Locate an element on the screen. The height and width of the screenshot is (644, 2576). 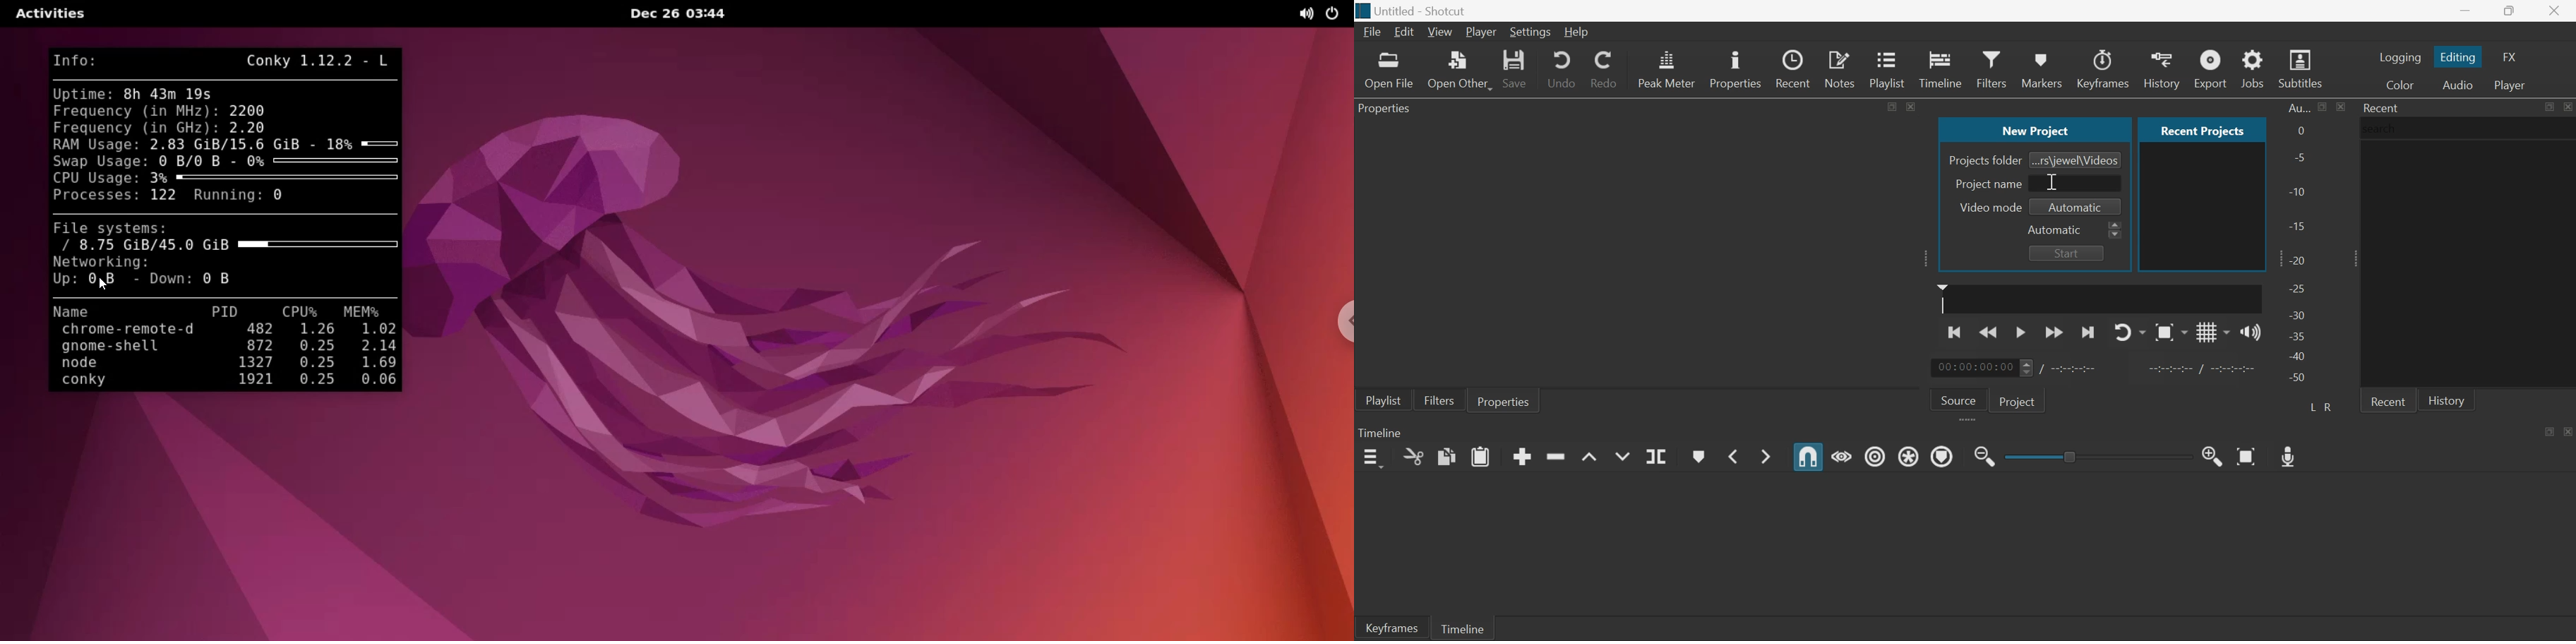
Toggle is located at coordinates (2071, 455).